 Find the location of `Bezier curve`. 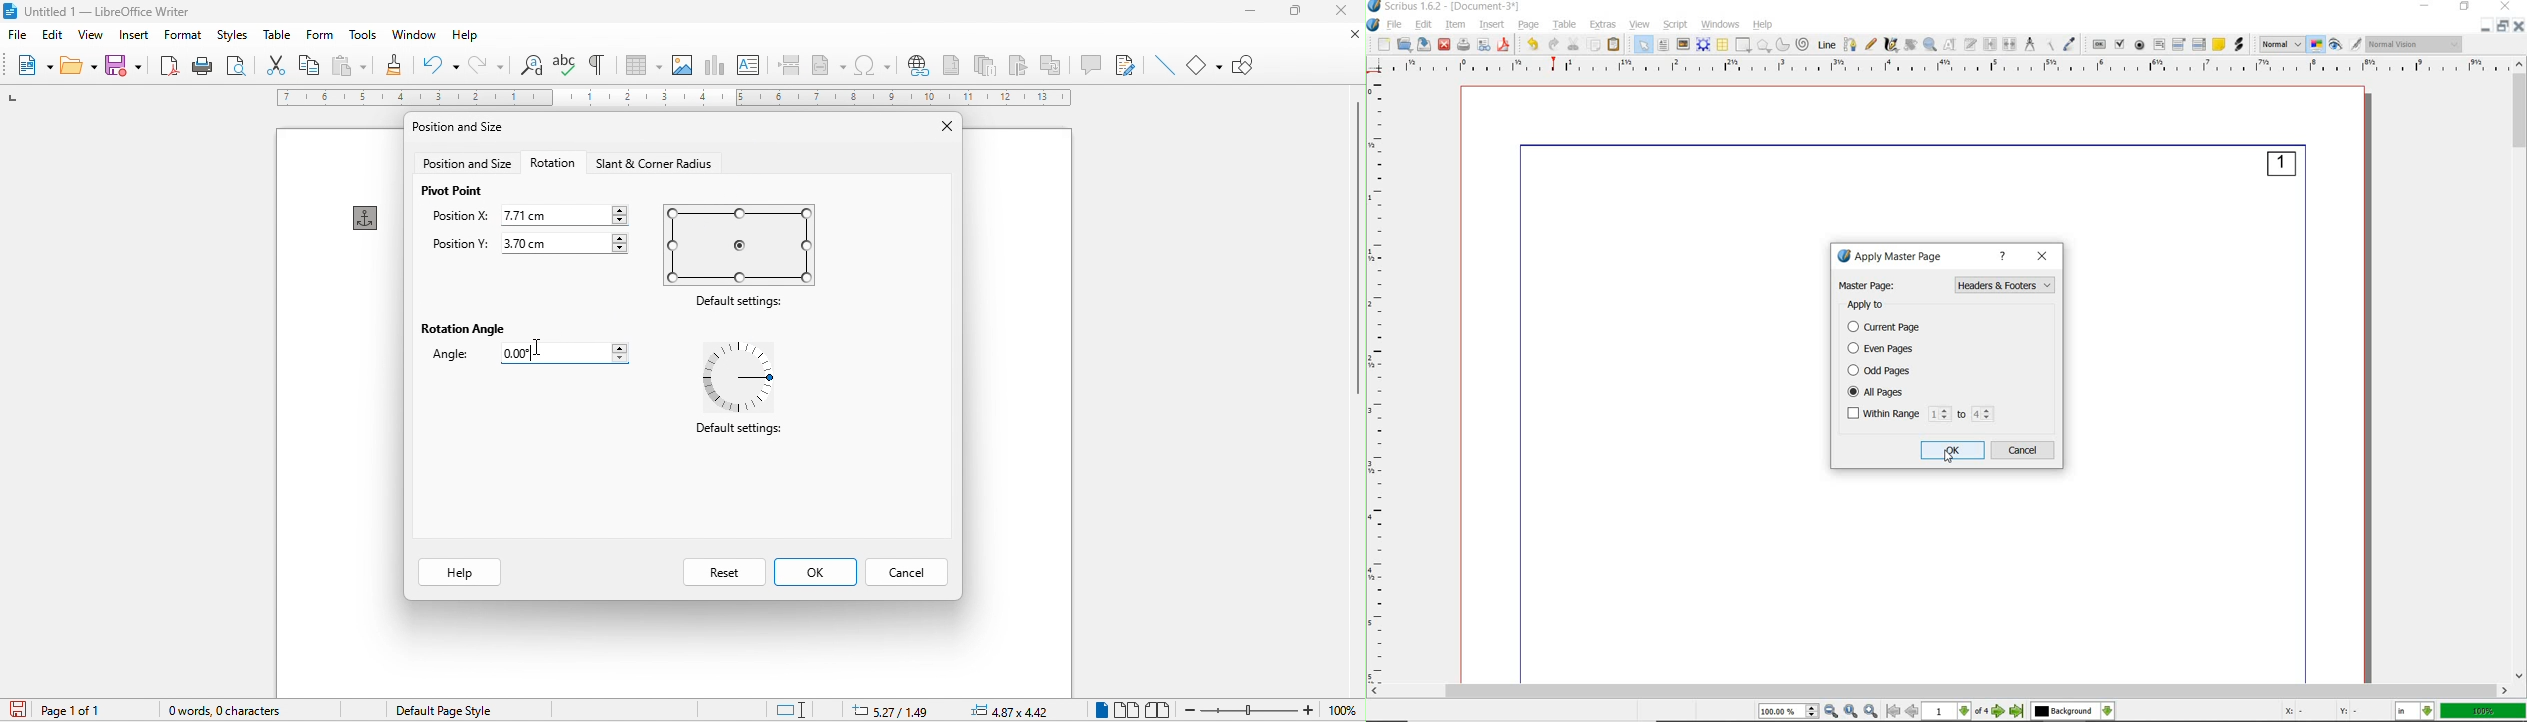

Bezier curve is located at coordinates (1850, 44).